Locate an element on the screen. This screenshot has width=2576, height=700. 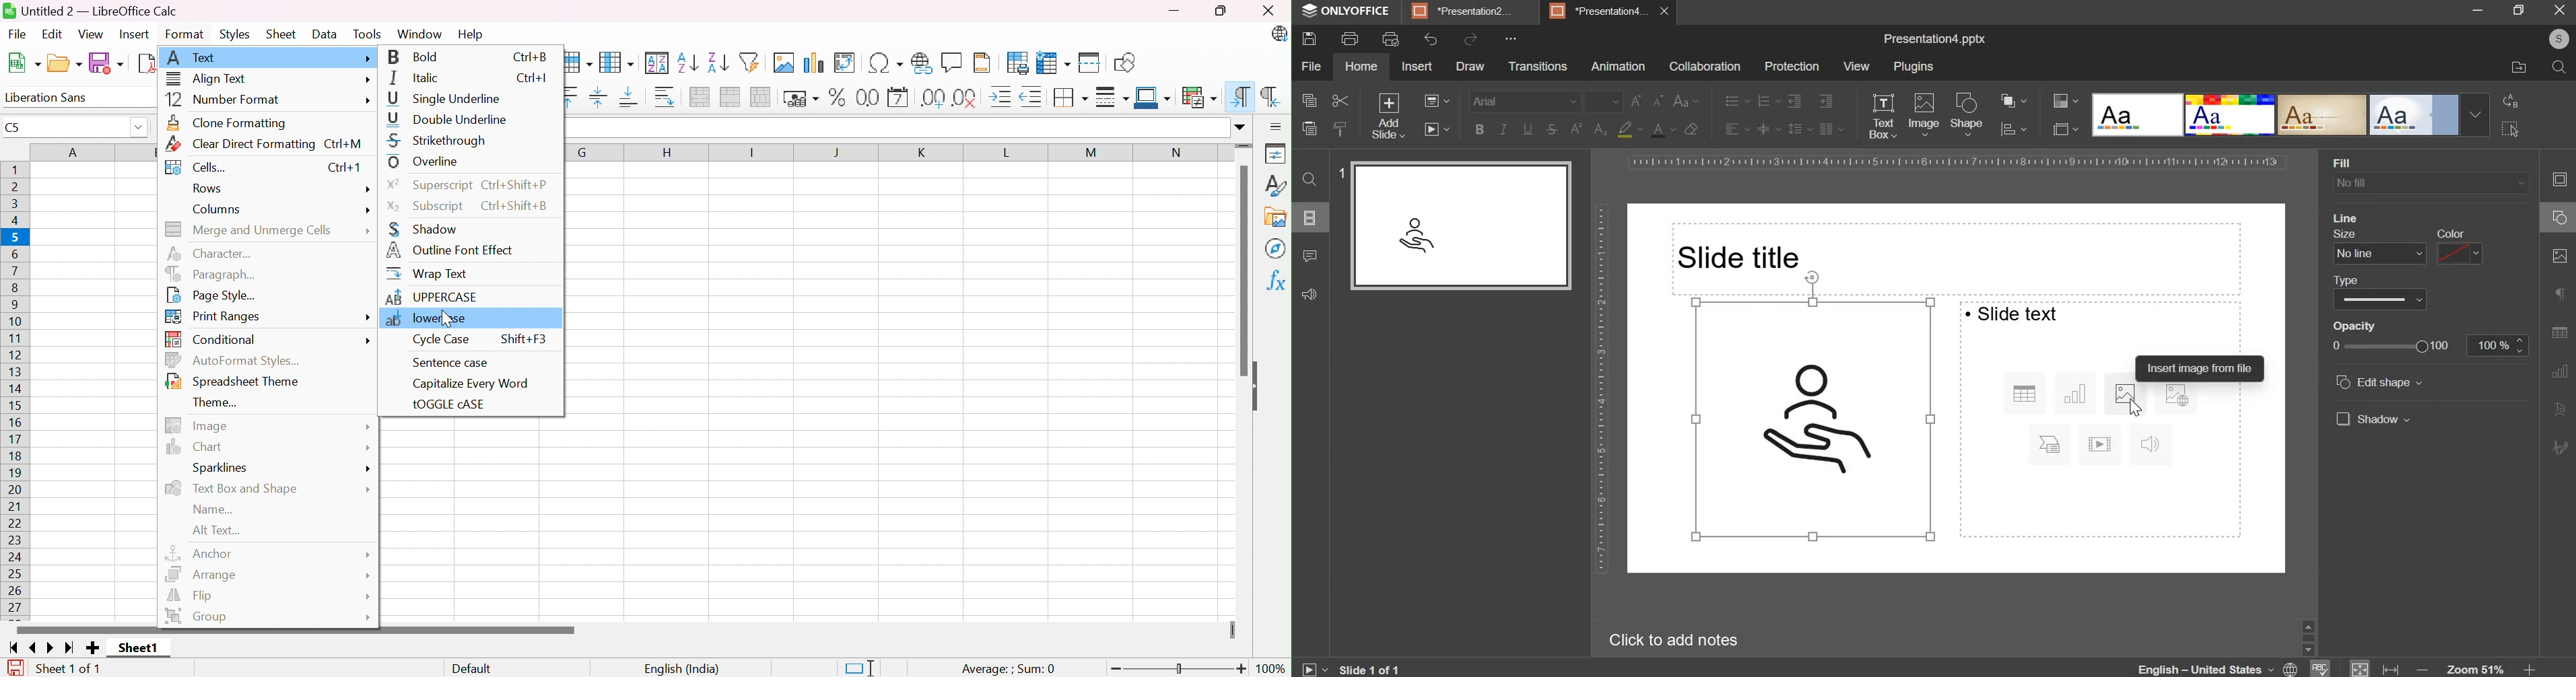
paragraph setting is located at coordinates (1830, 128).